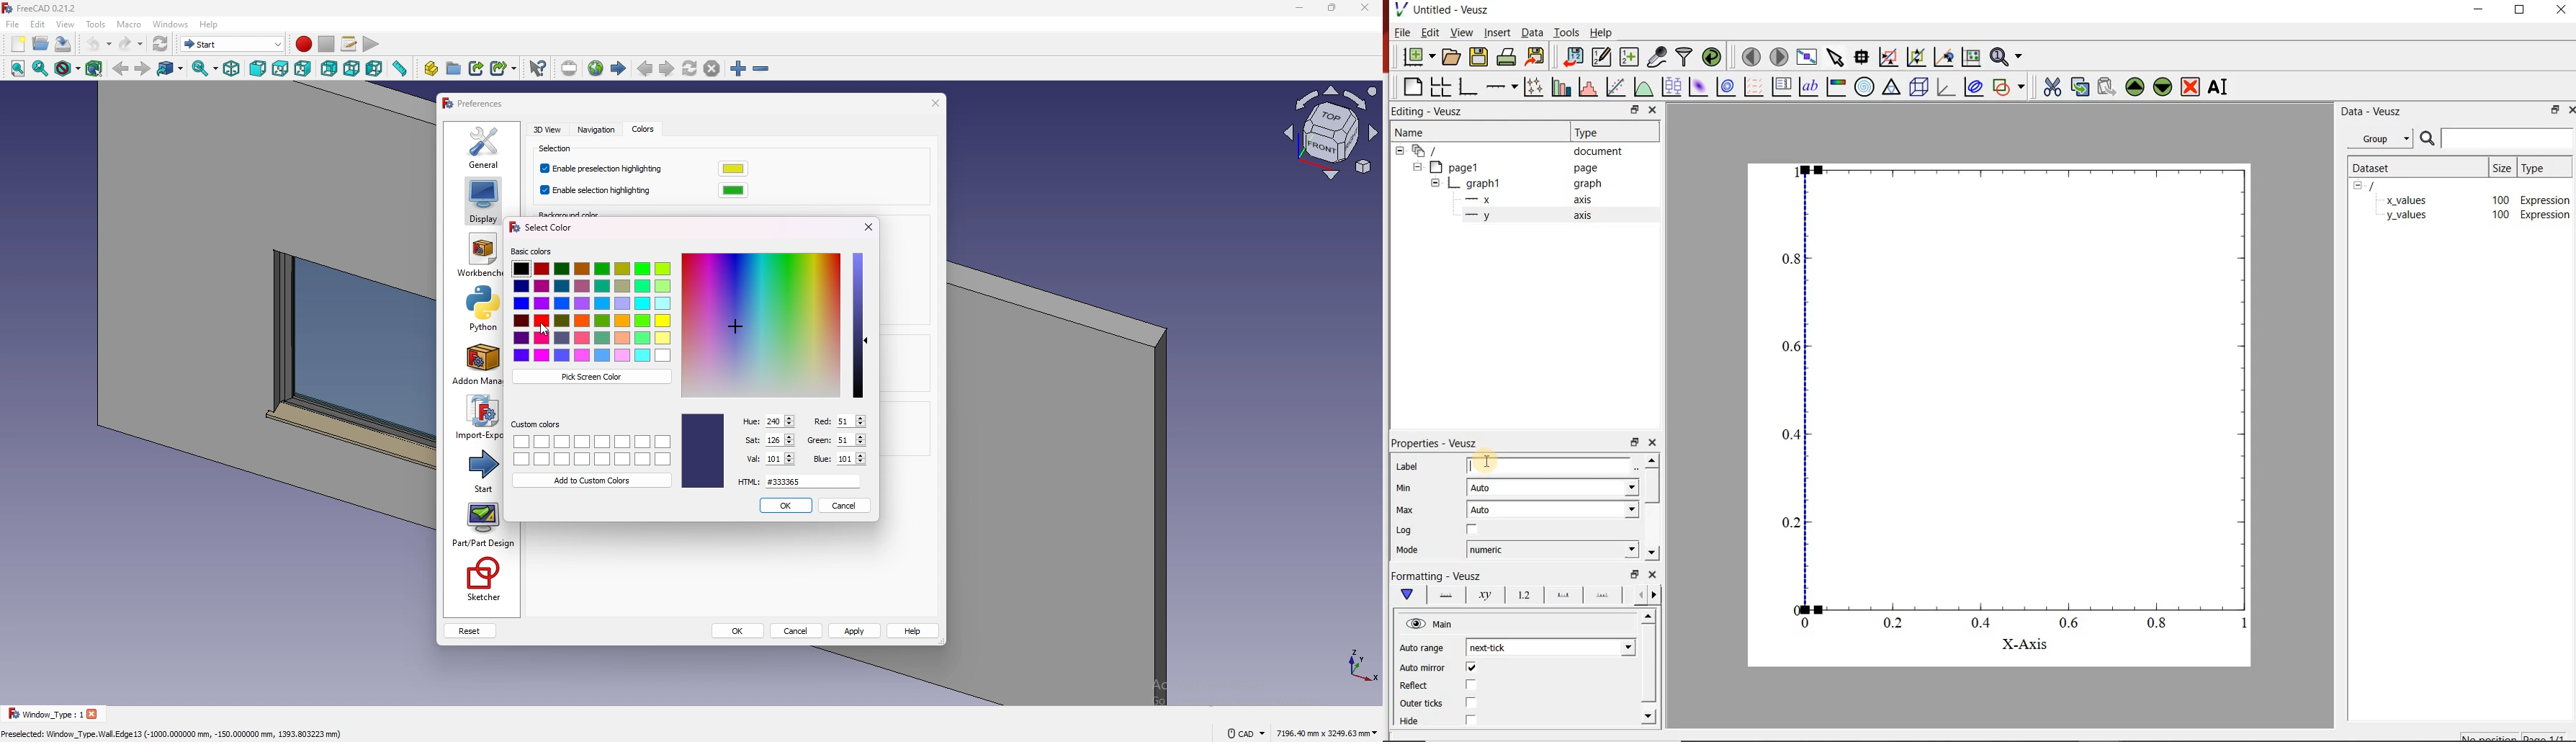  Describe the element at coordinates (593, 480) in the screenshot. I see `Add to Custom Colors` at that location.